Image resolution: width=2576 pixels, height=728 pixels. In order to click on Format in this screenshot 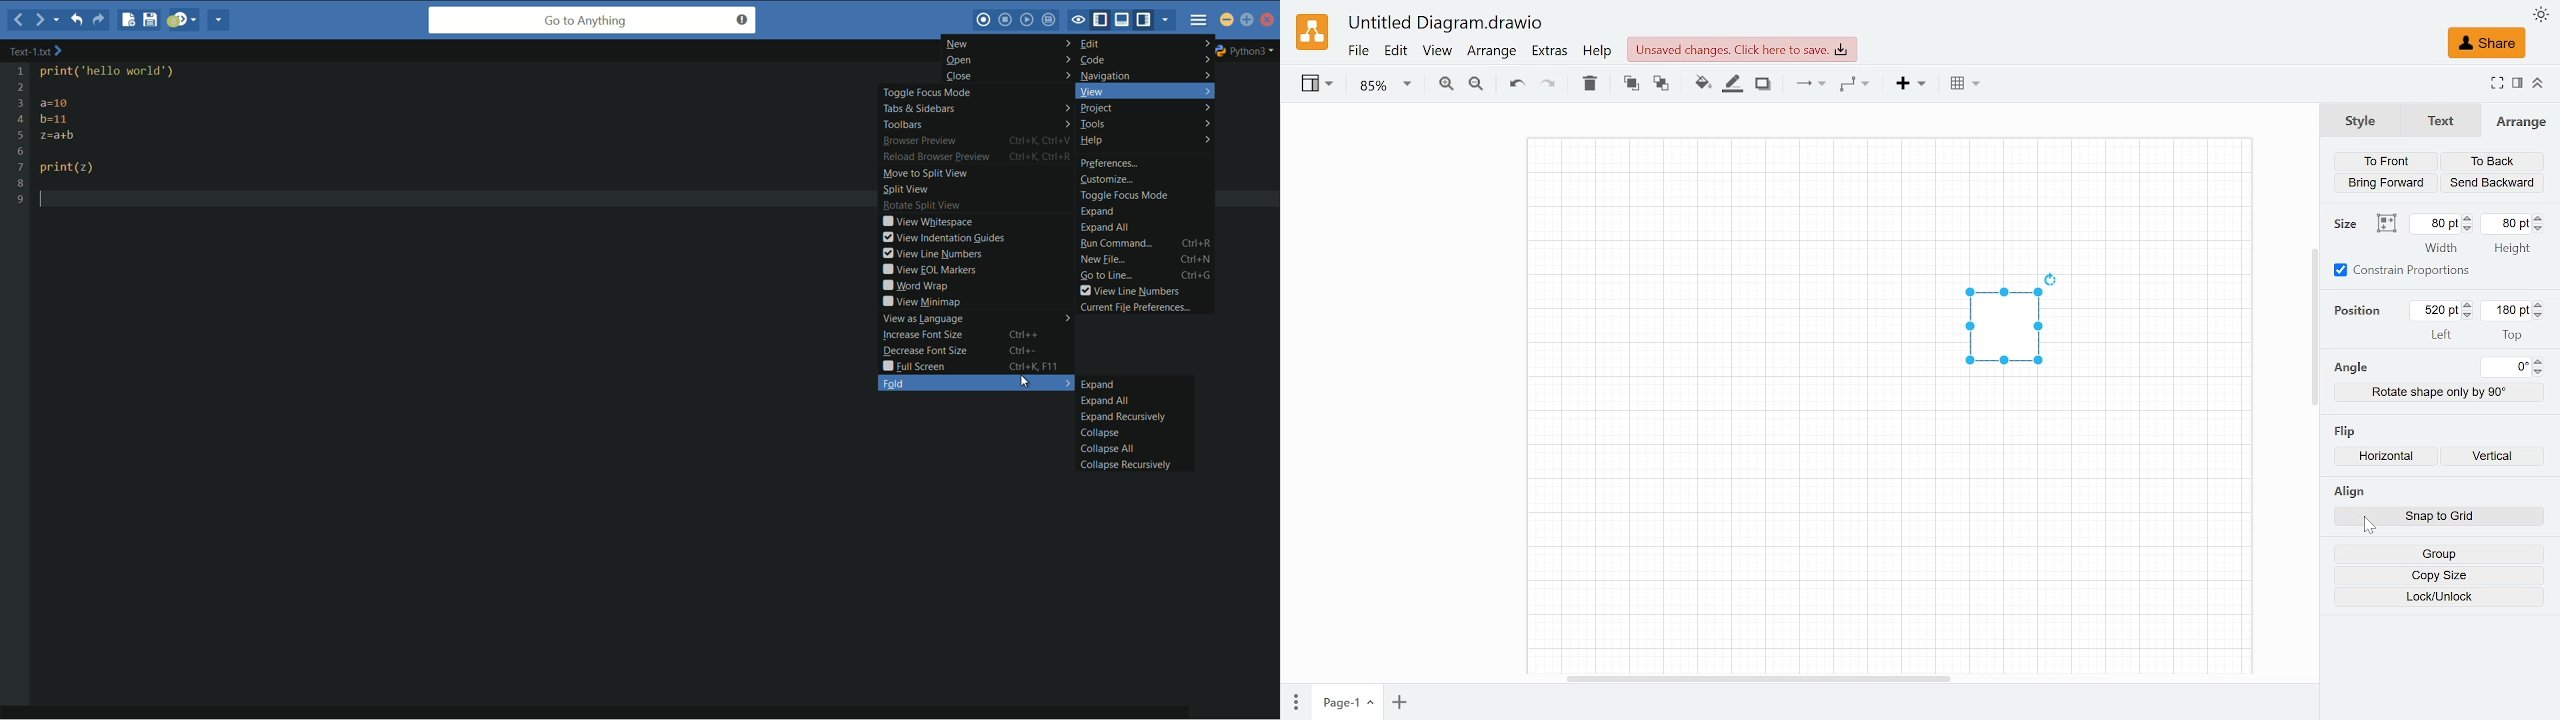, I will do `click(2518, 84)`.